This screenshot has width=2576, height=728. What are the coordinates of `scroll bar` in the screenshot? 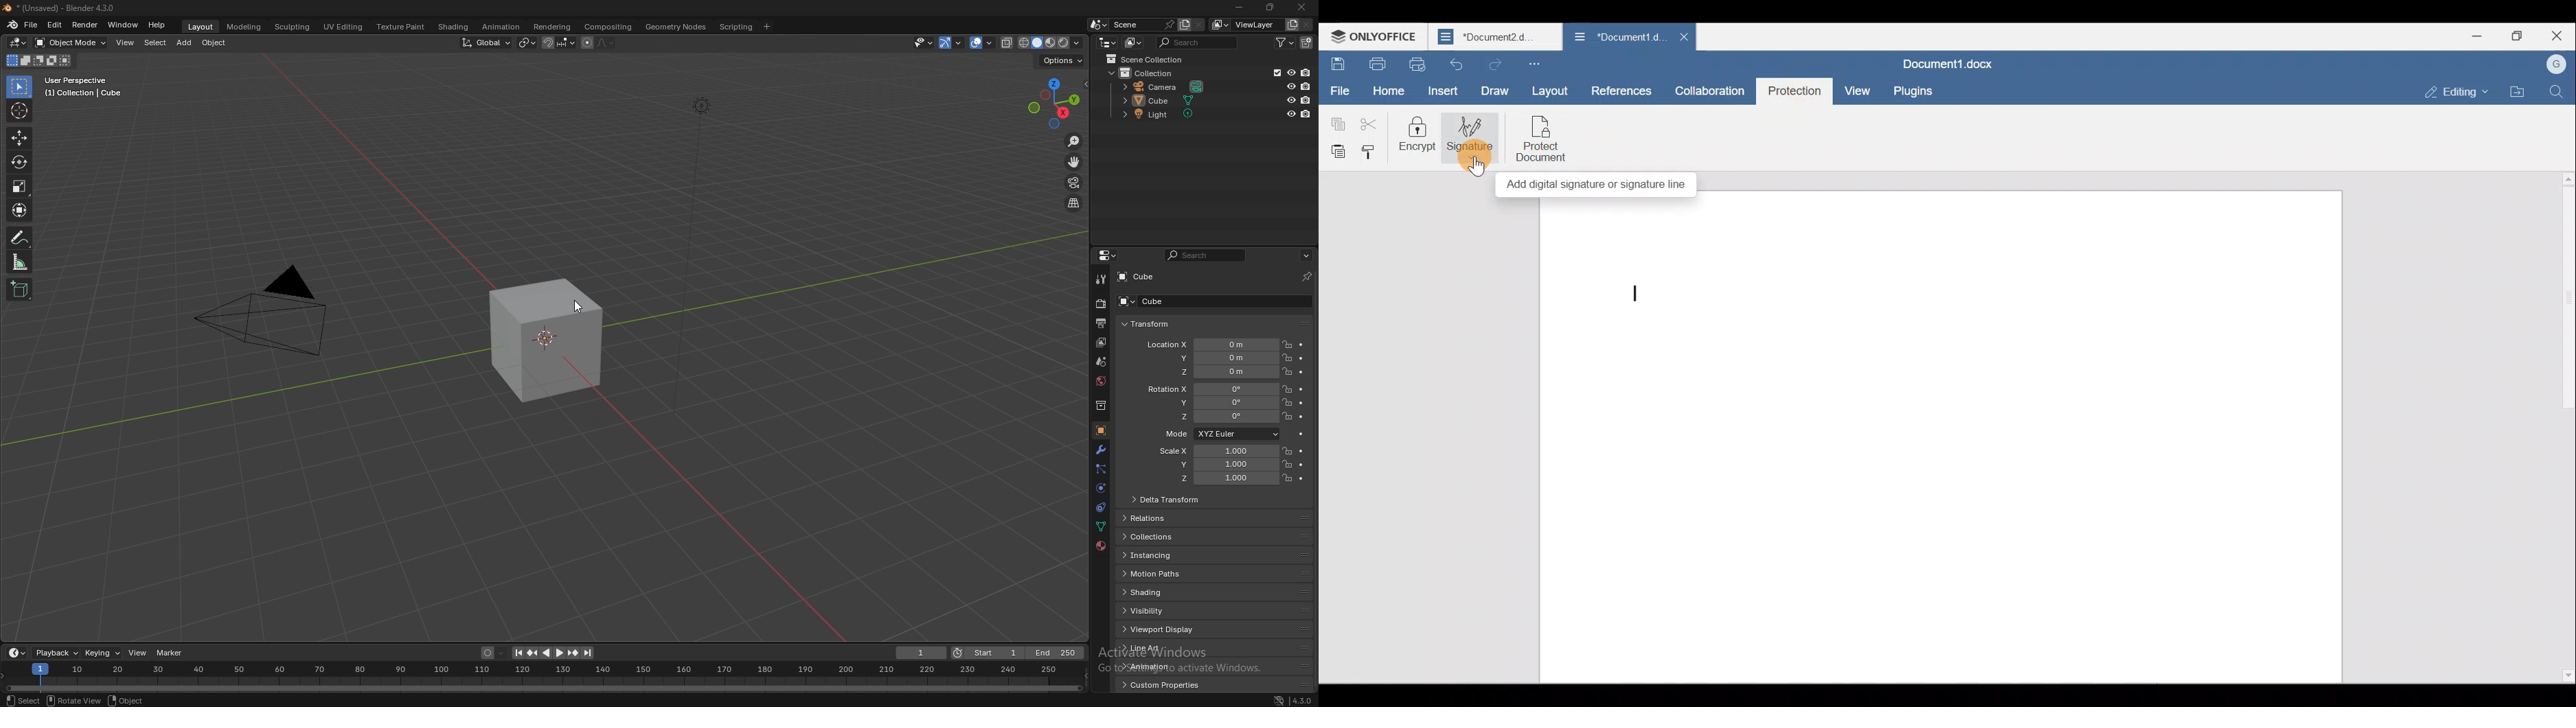 It's located at (1314, 487).